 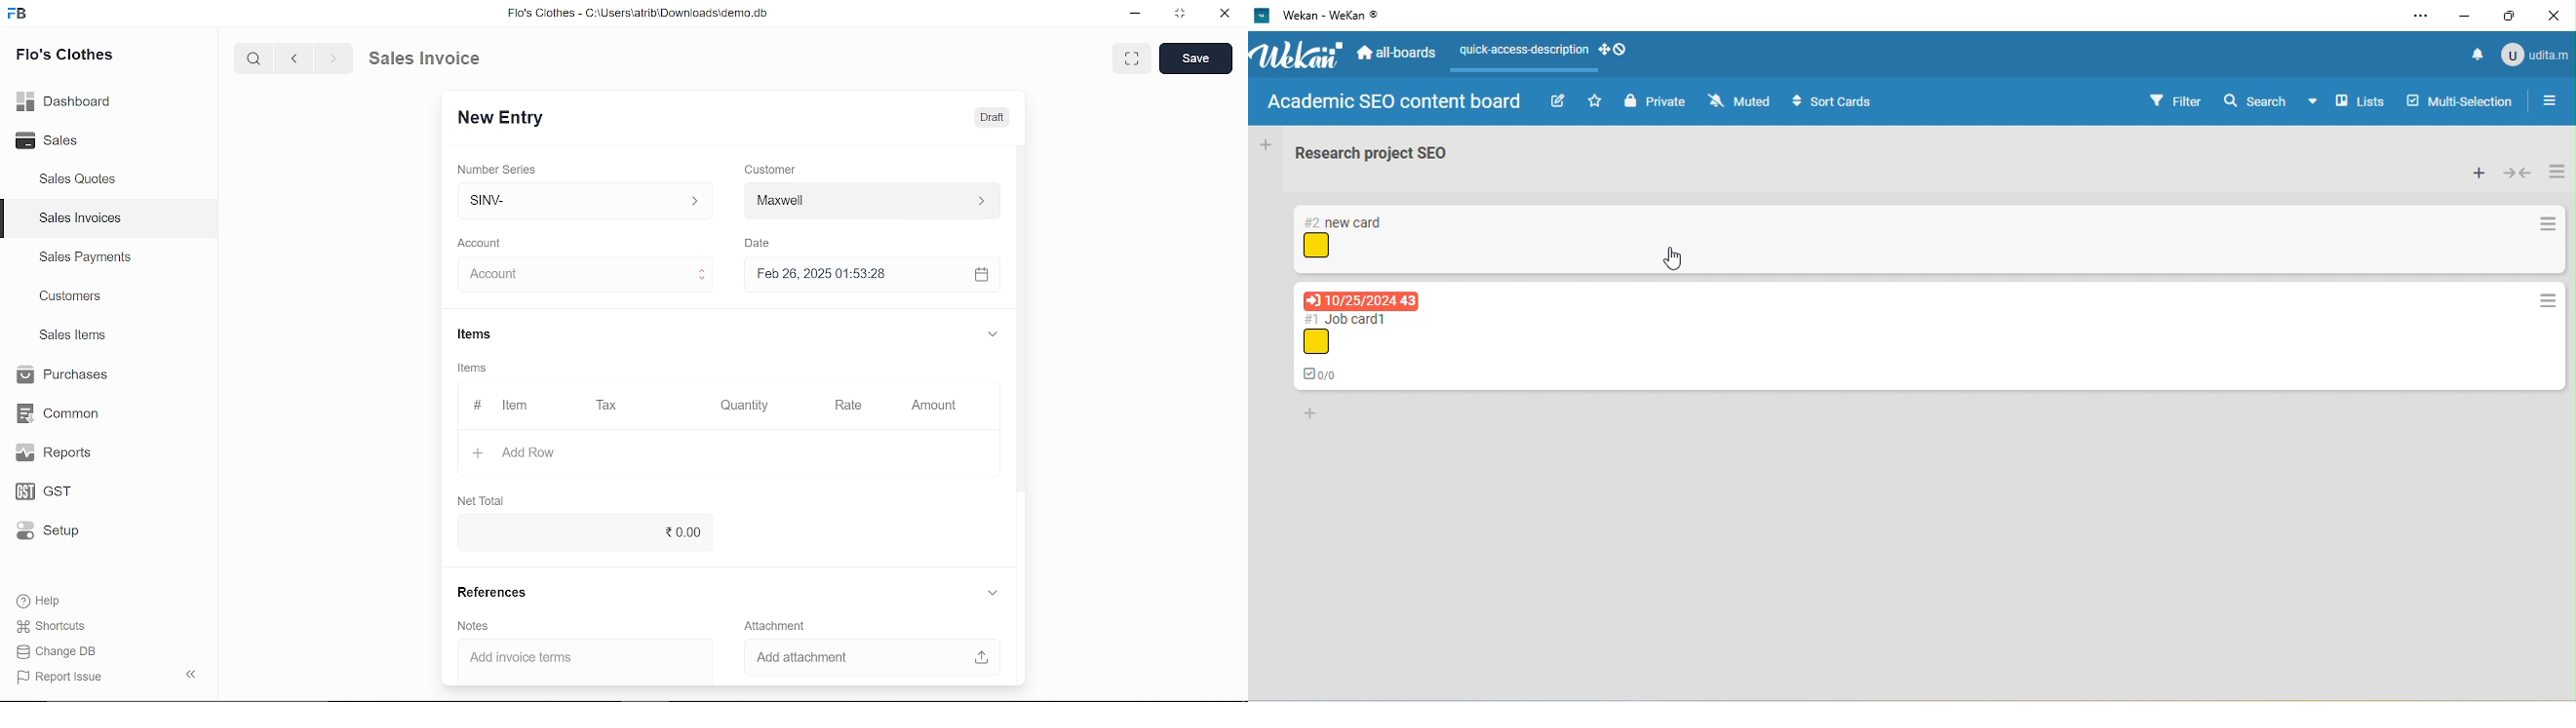 I want to click on maximize, so click(x=2512, y=18).